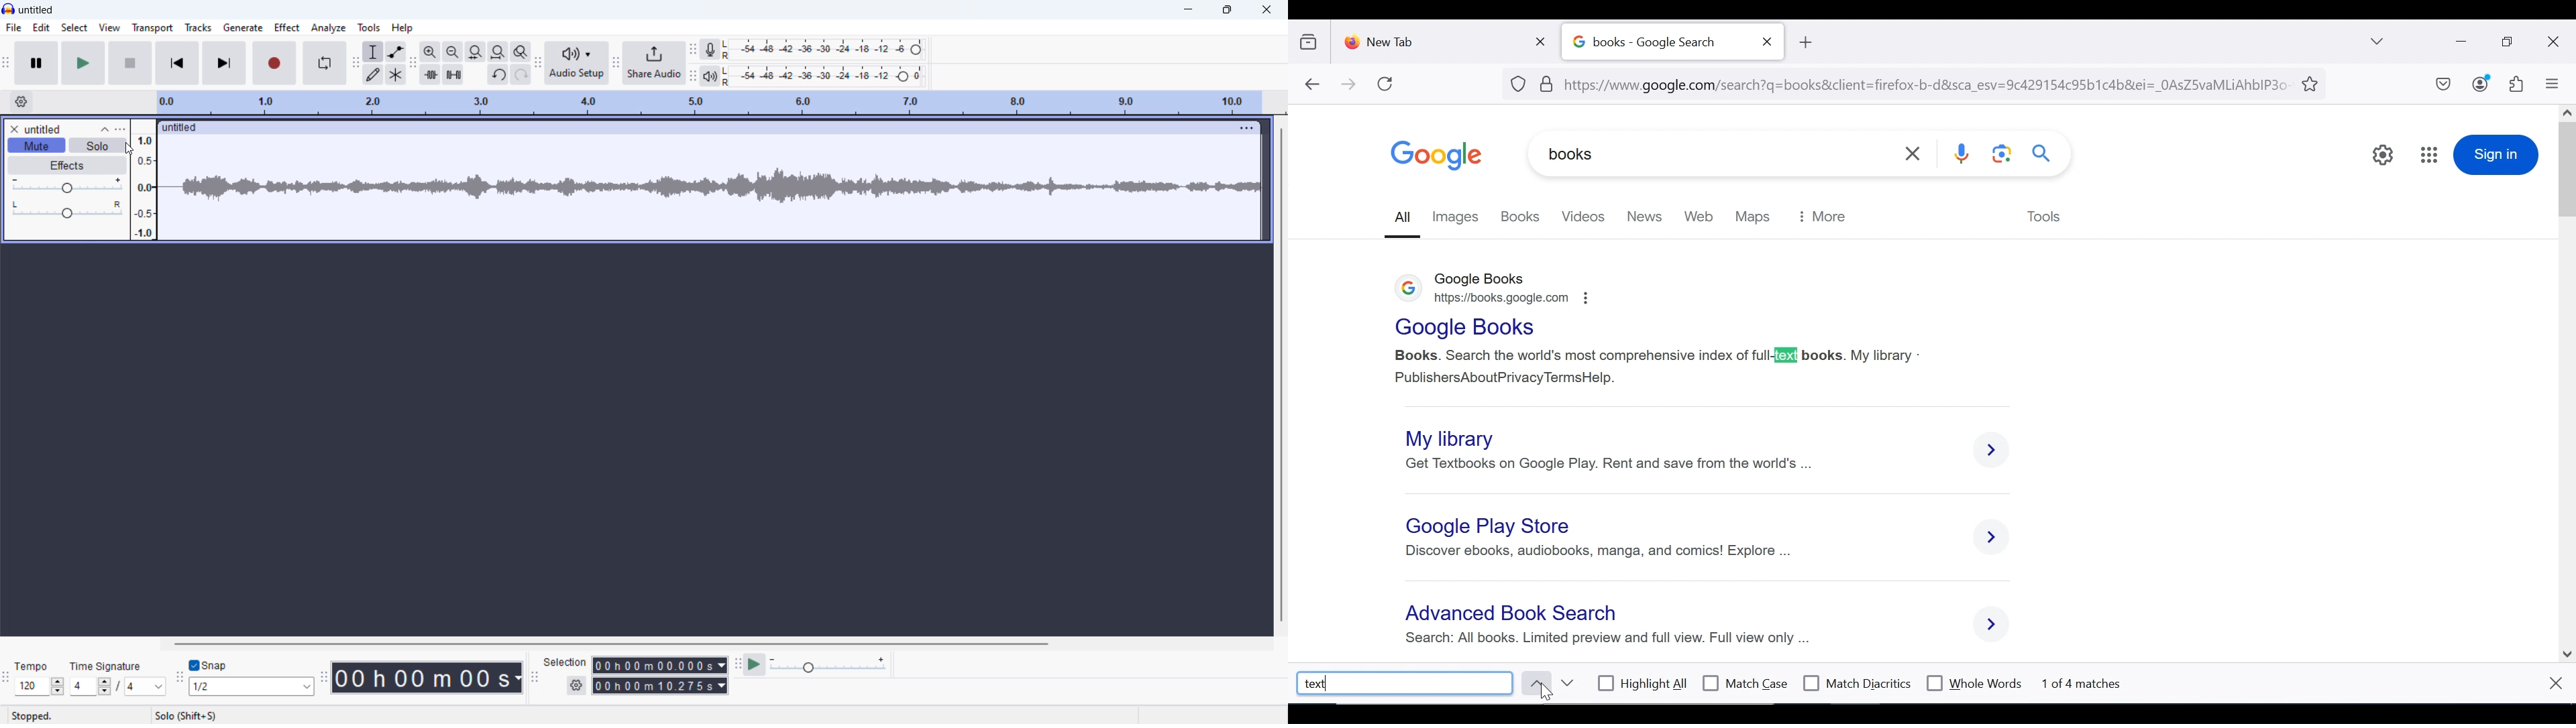  I want to click on search, so click(2043, 152).